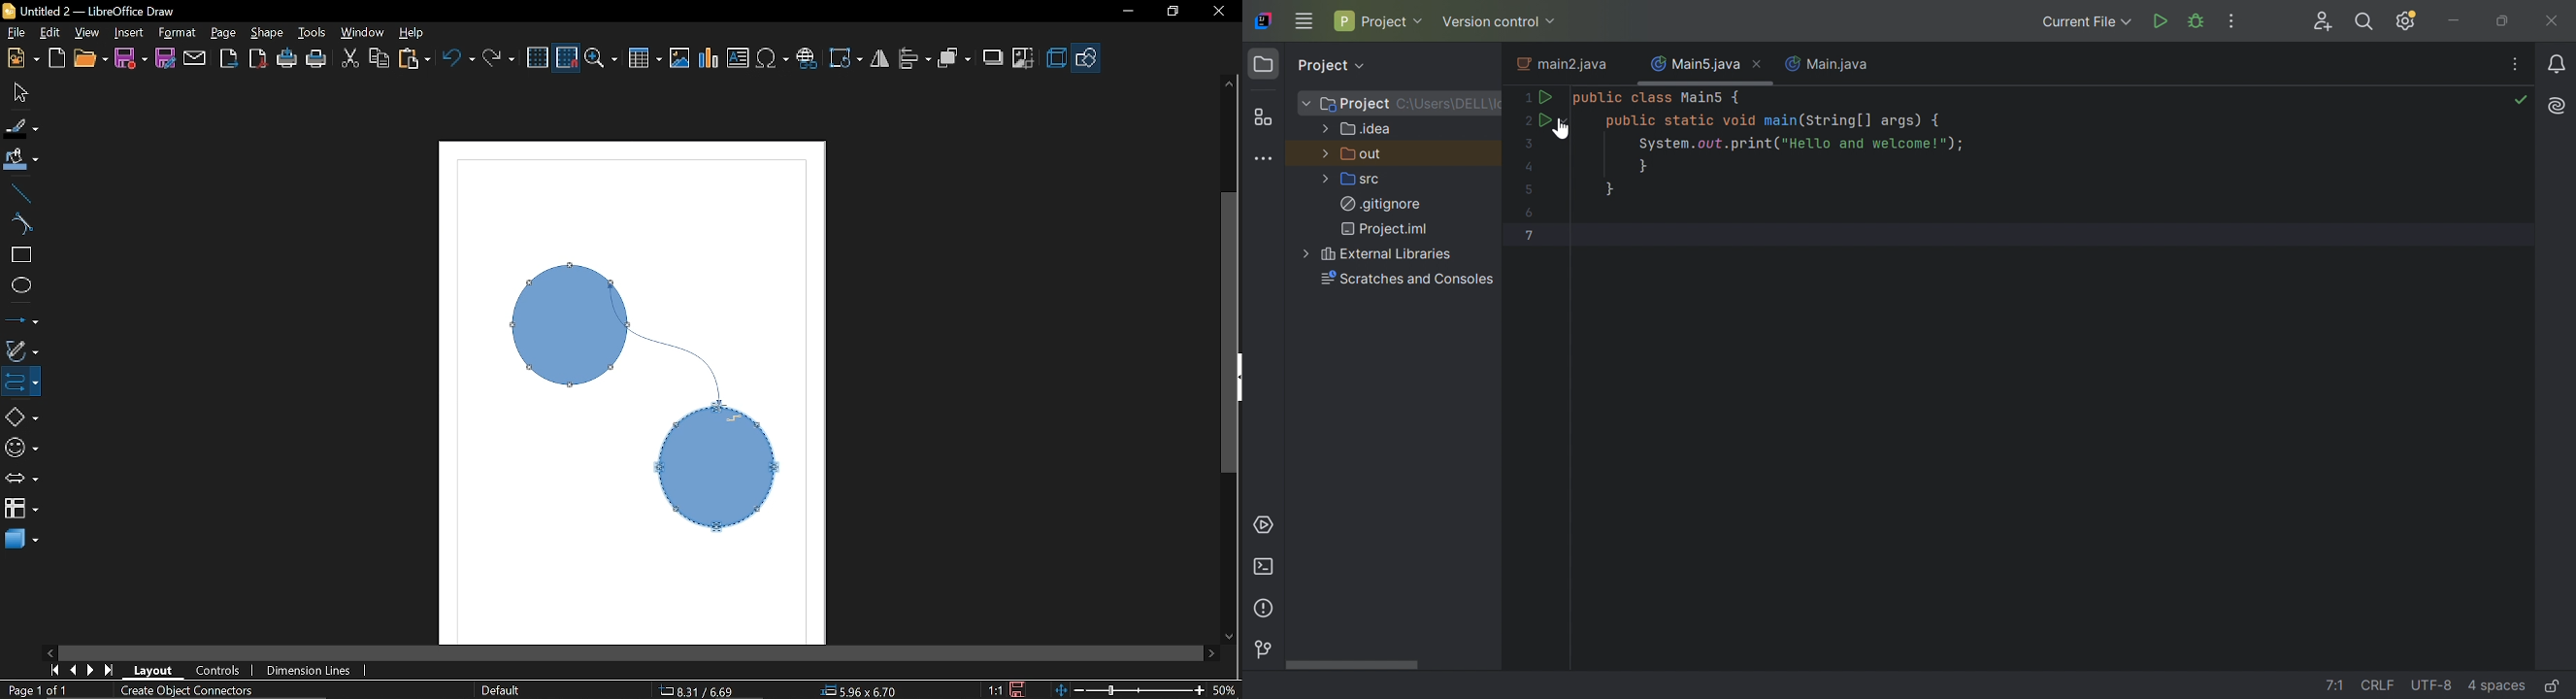 This screenshot has height=700, width=2576. Describe the element at coordinates (21, 449) in the screenshot. I see `Symbol shapes` at that location.